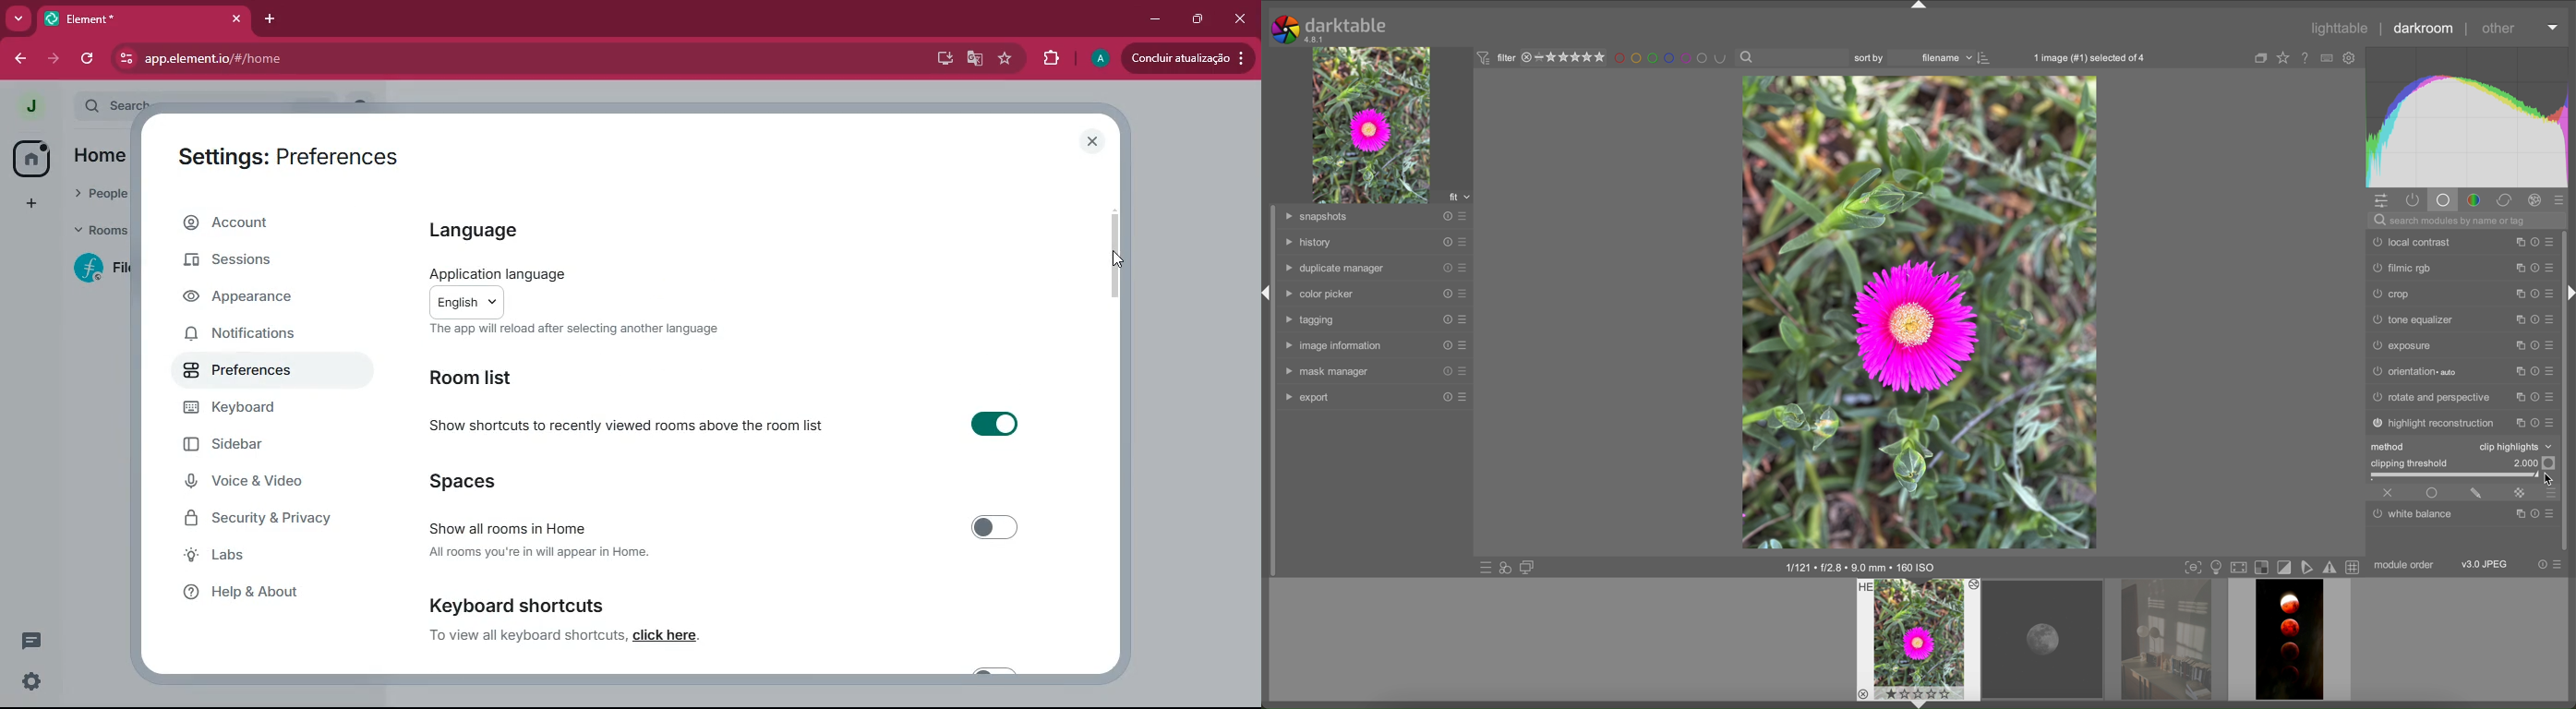 The width and height of the screenshot is (2576, 728). I want to click on profile, so click(1099, 58).